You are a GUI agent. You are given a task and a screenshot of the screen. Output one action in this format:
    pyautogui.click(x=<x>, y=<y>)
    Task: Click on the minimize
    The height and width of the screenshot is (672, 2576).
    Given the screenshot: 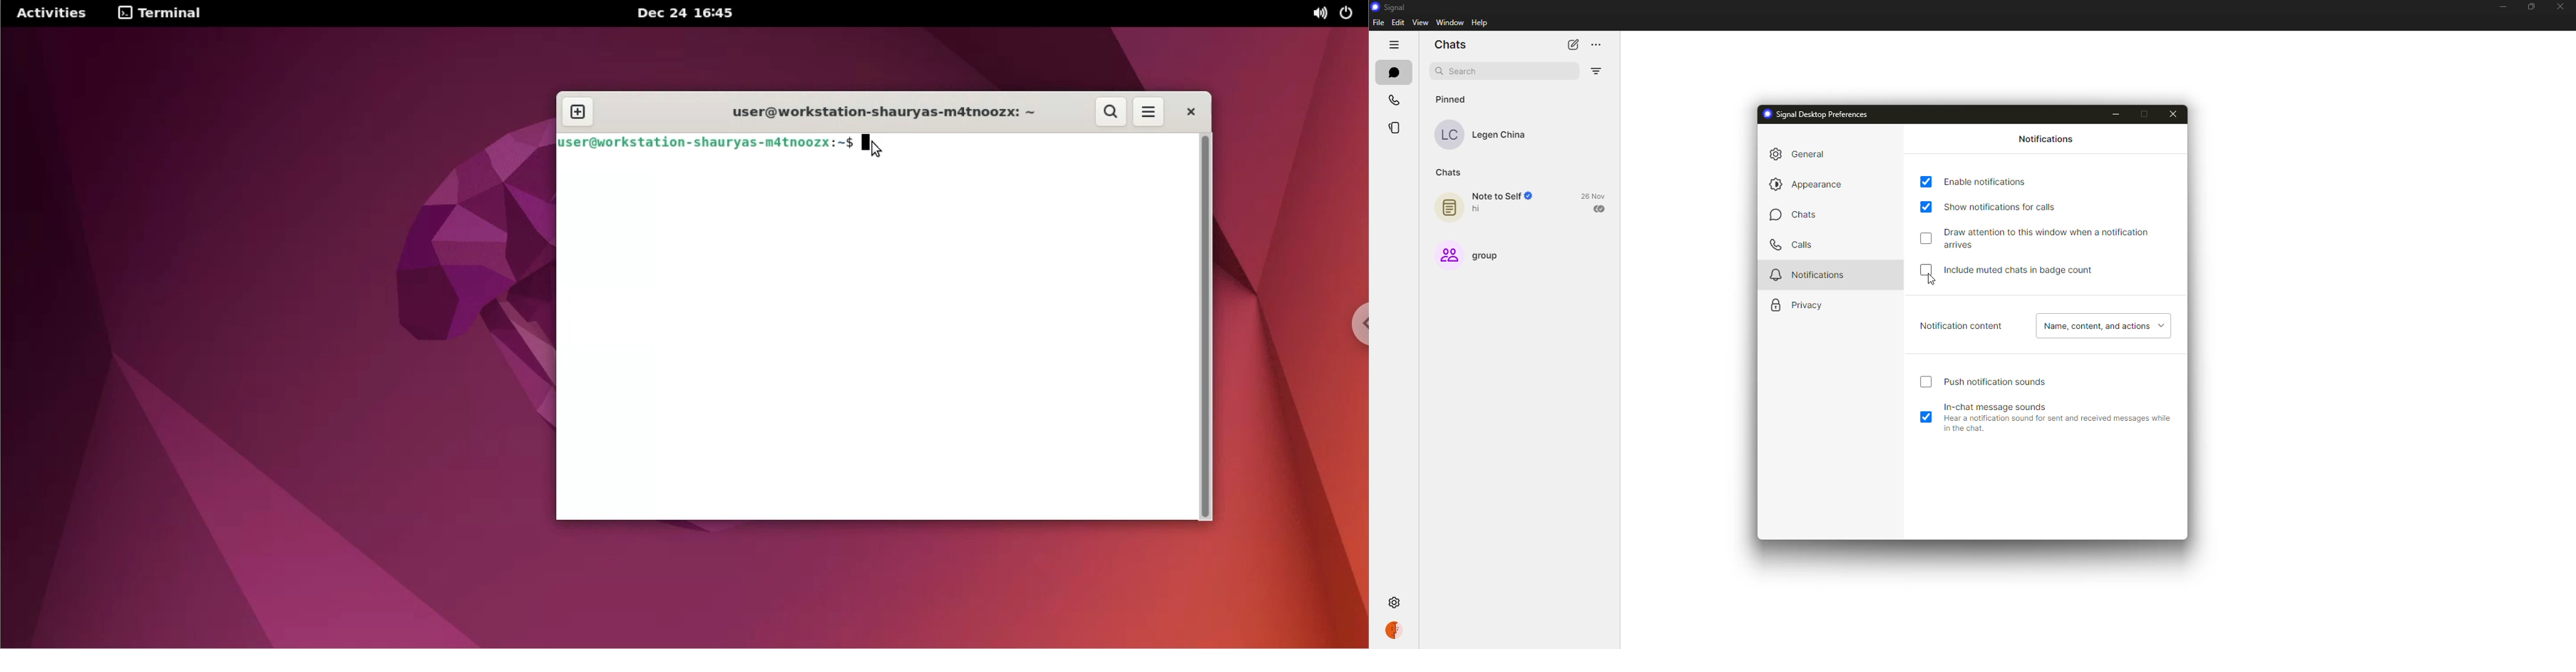 What is the action you would take?
    pyautogui.click(x=2120, y=113)
    